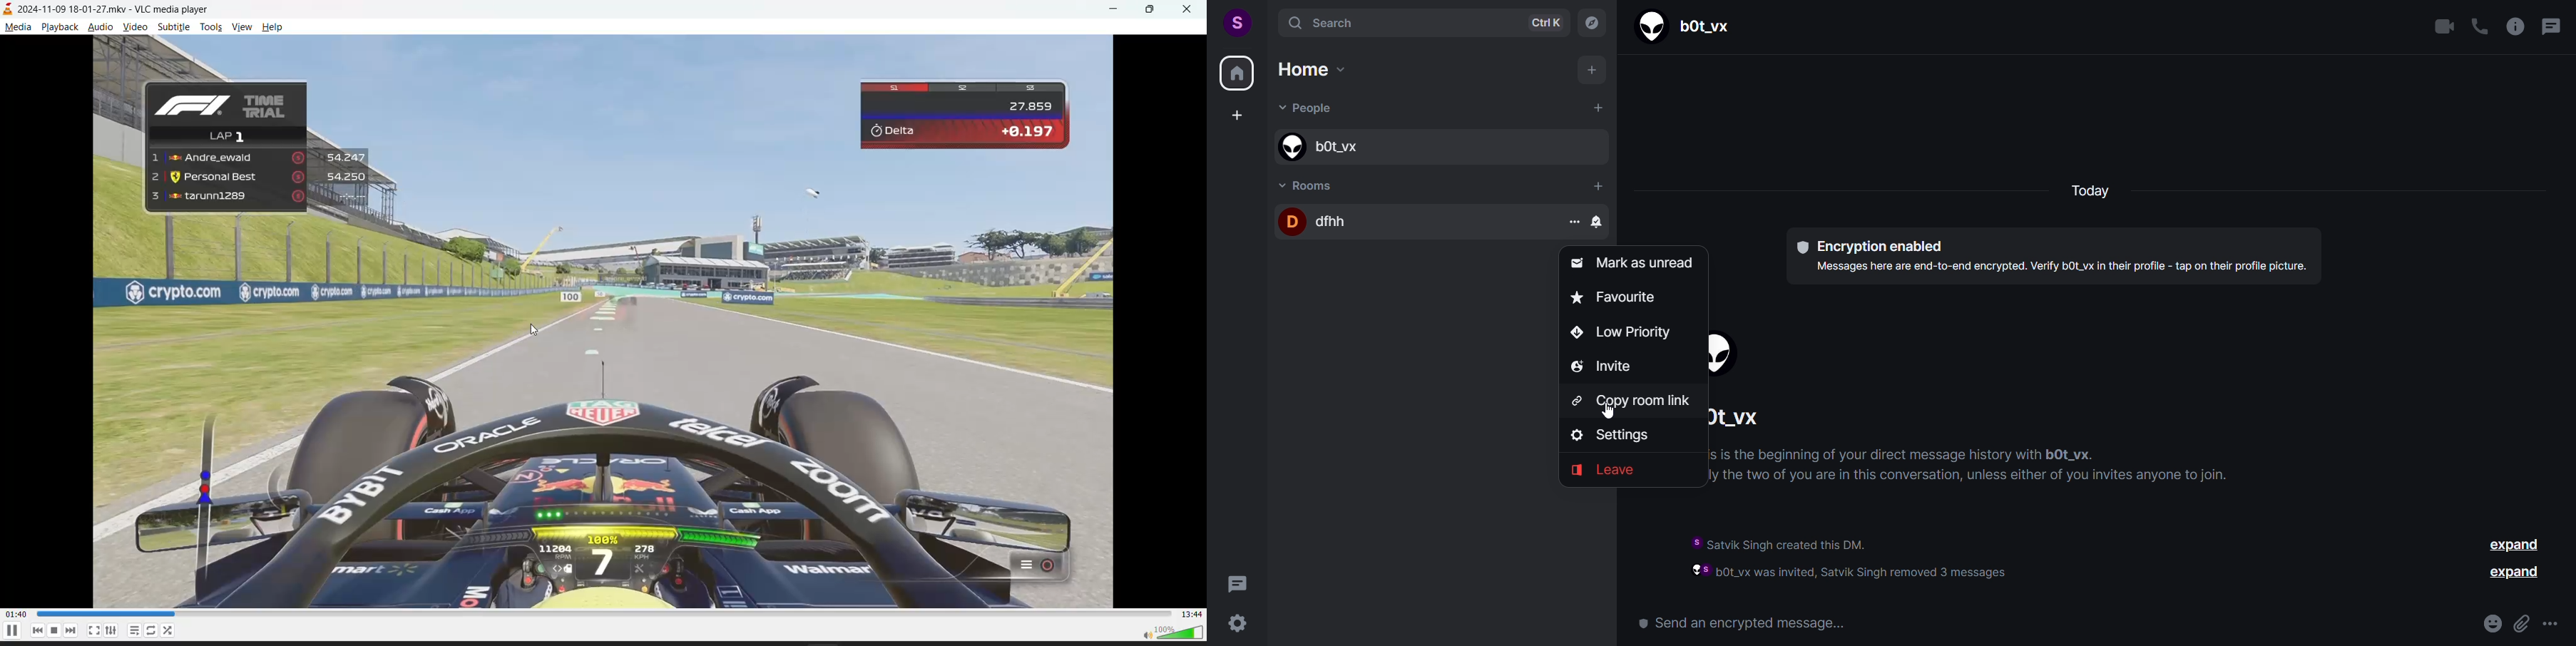 Image resolution: width=2576 pixels, height=672 pixels. Describe the element at coordinates (1591, 22) in the screenshot. I see `explore` at that location.